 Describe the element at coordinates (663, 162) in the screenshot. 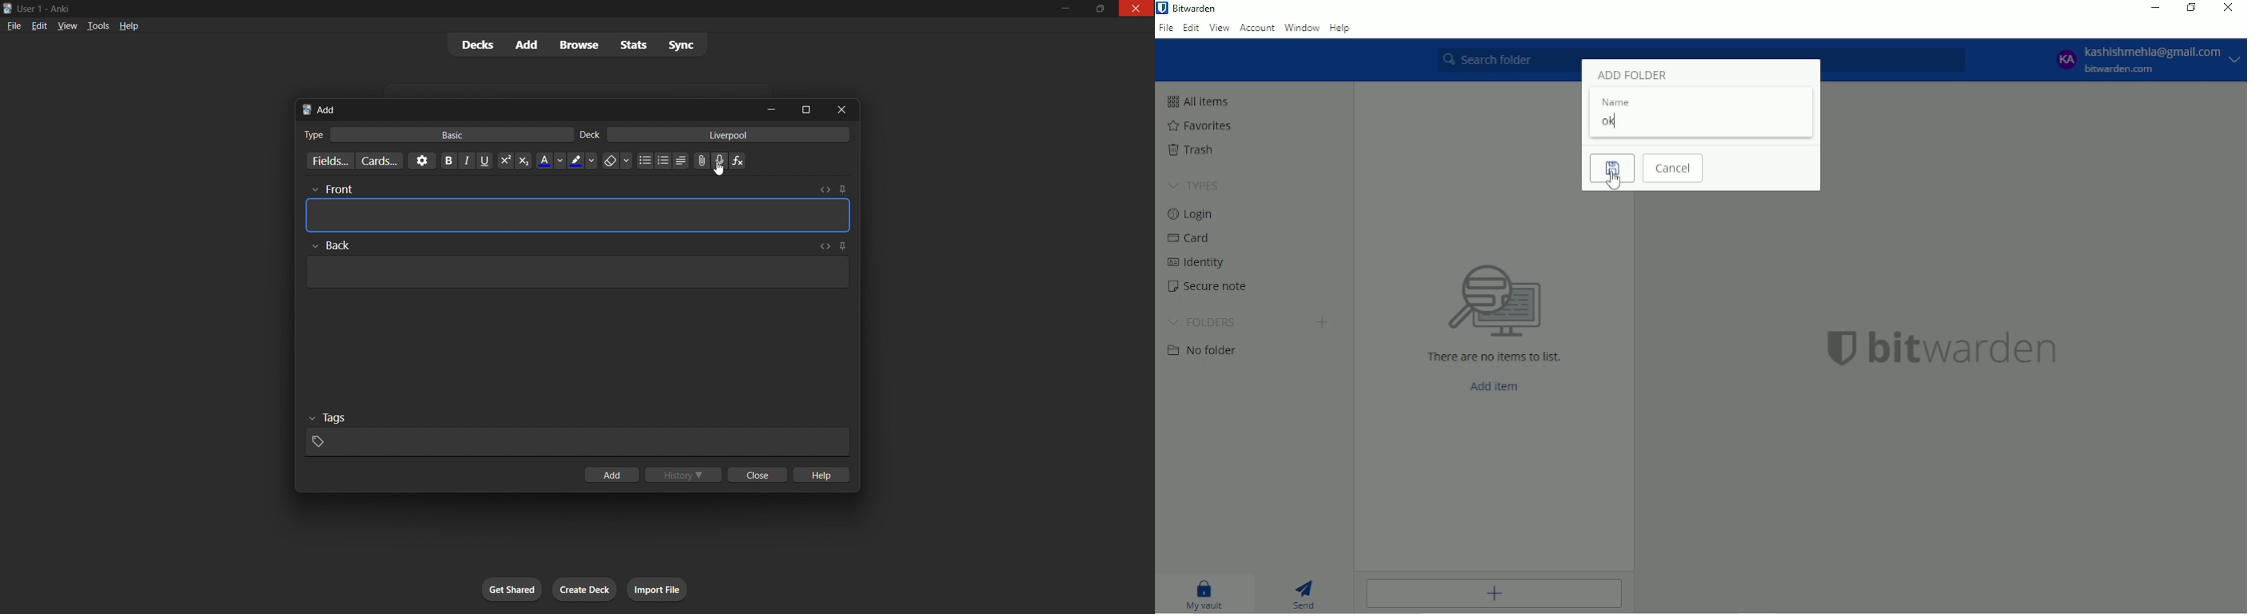

I see `ordered list` at that location.